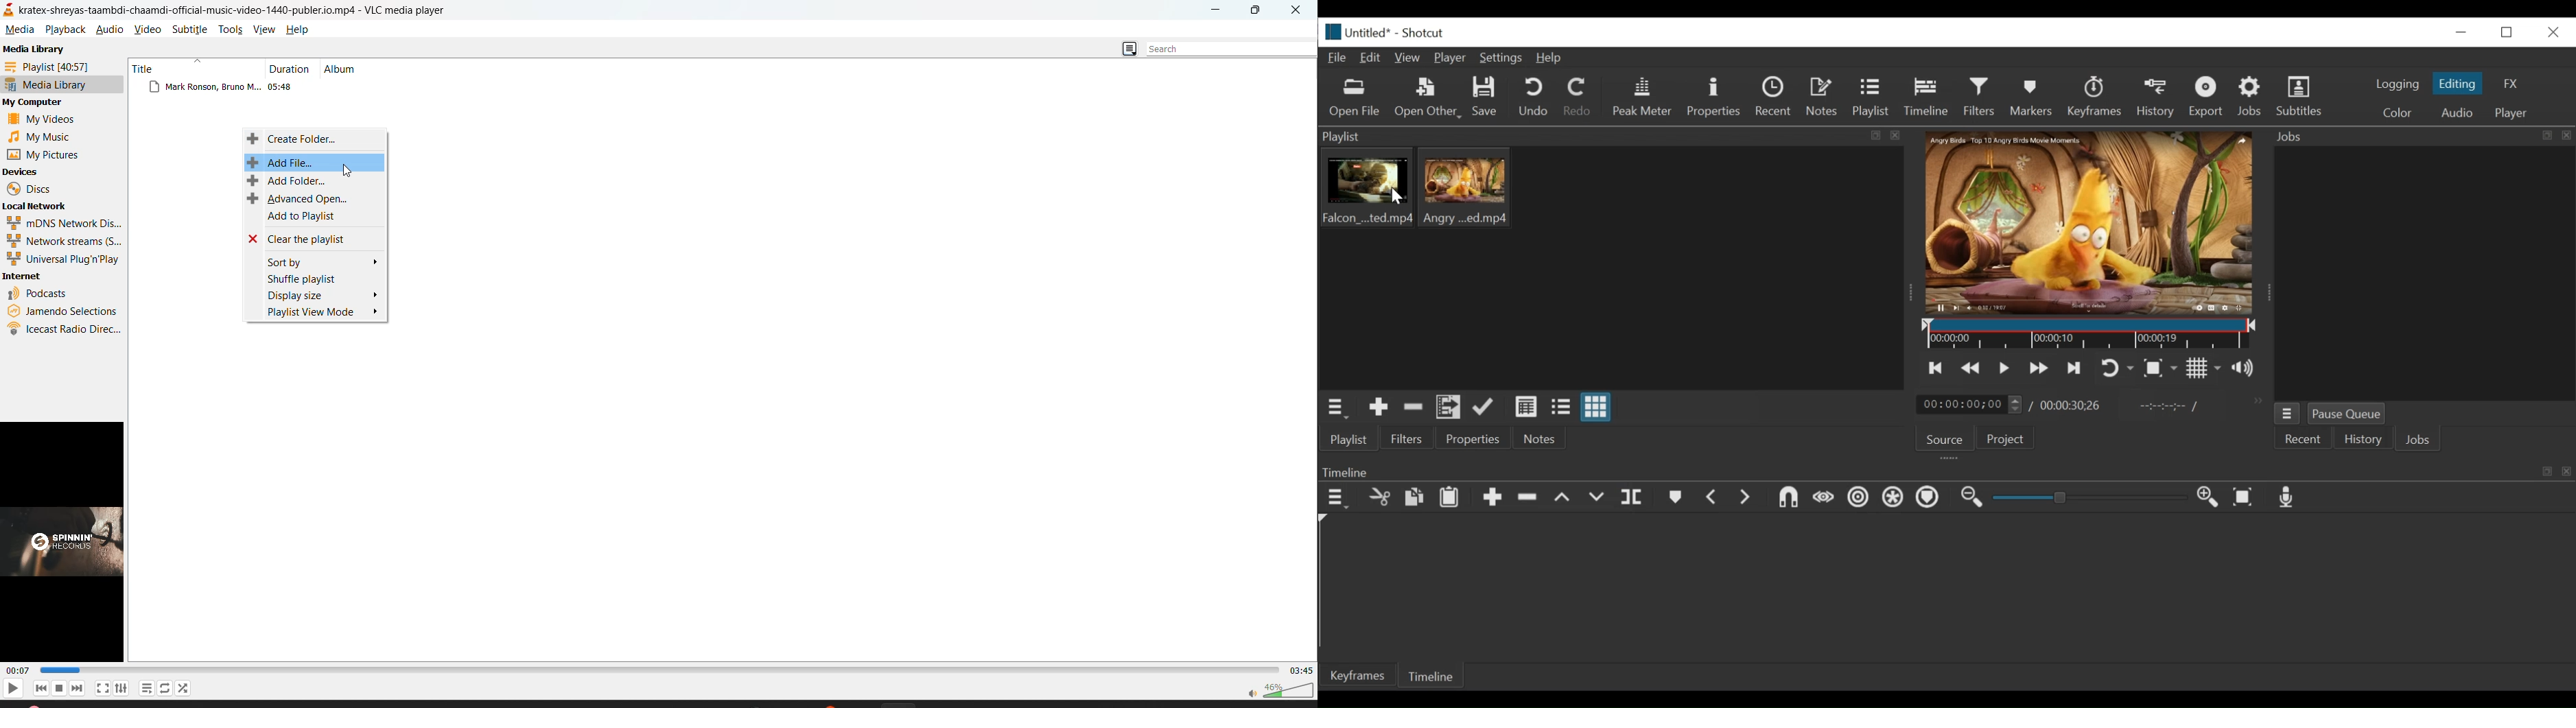 The width and height of the screenshot is (2576, 728). What do you see at coordinates (231, 30) in the screenshot?
I see `tools` at bounding box center [231, 30].